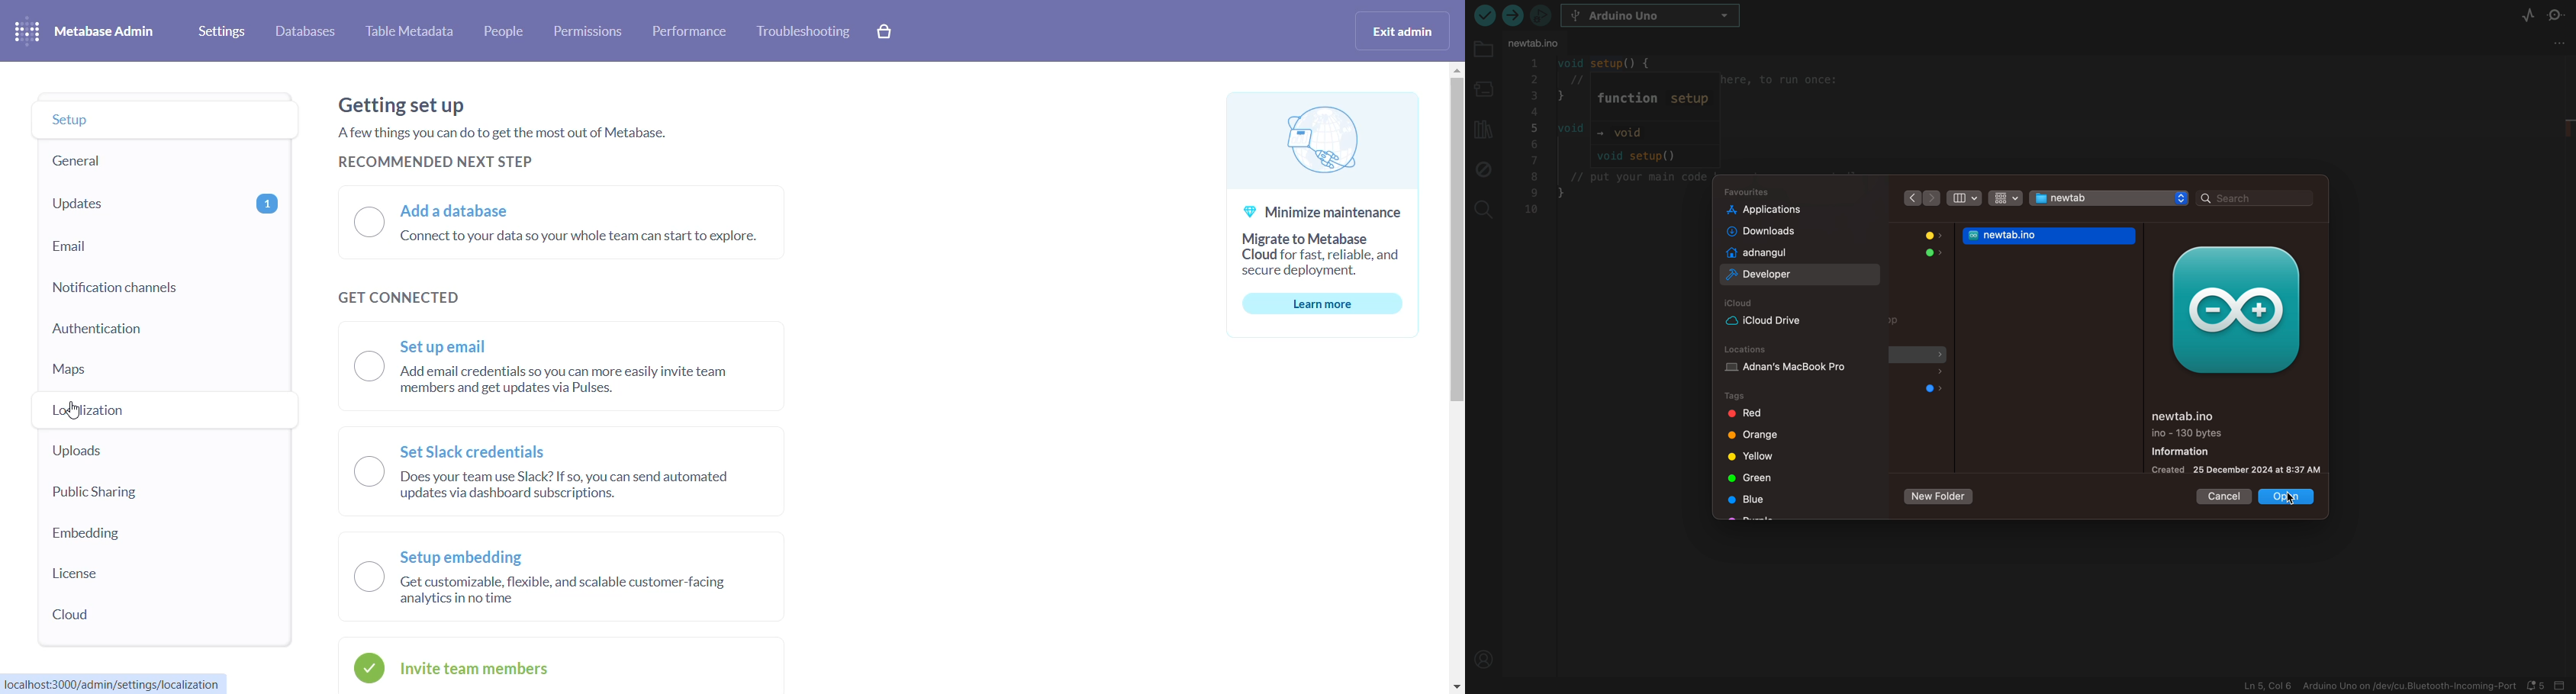 This screenshot has height=700, width=2576. Describe the element at coordinates (162, 246) in the screenshot. I see `email` at that location.